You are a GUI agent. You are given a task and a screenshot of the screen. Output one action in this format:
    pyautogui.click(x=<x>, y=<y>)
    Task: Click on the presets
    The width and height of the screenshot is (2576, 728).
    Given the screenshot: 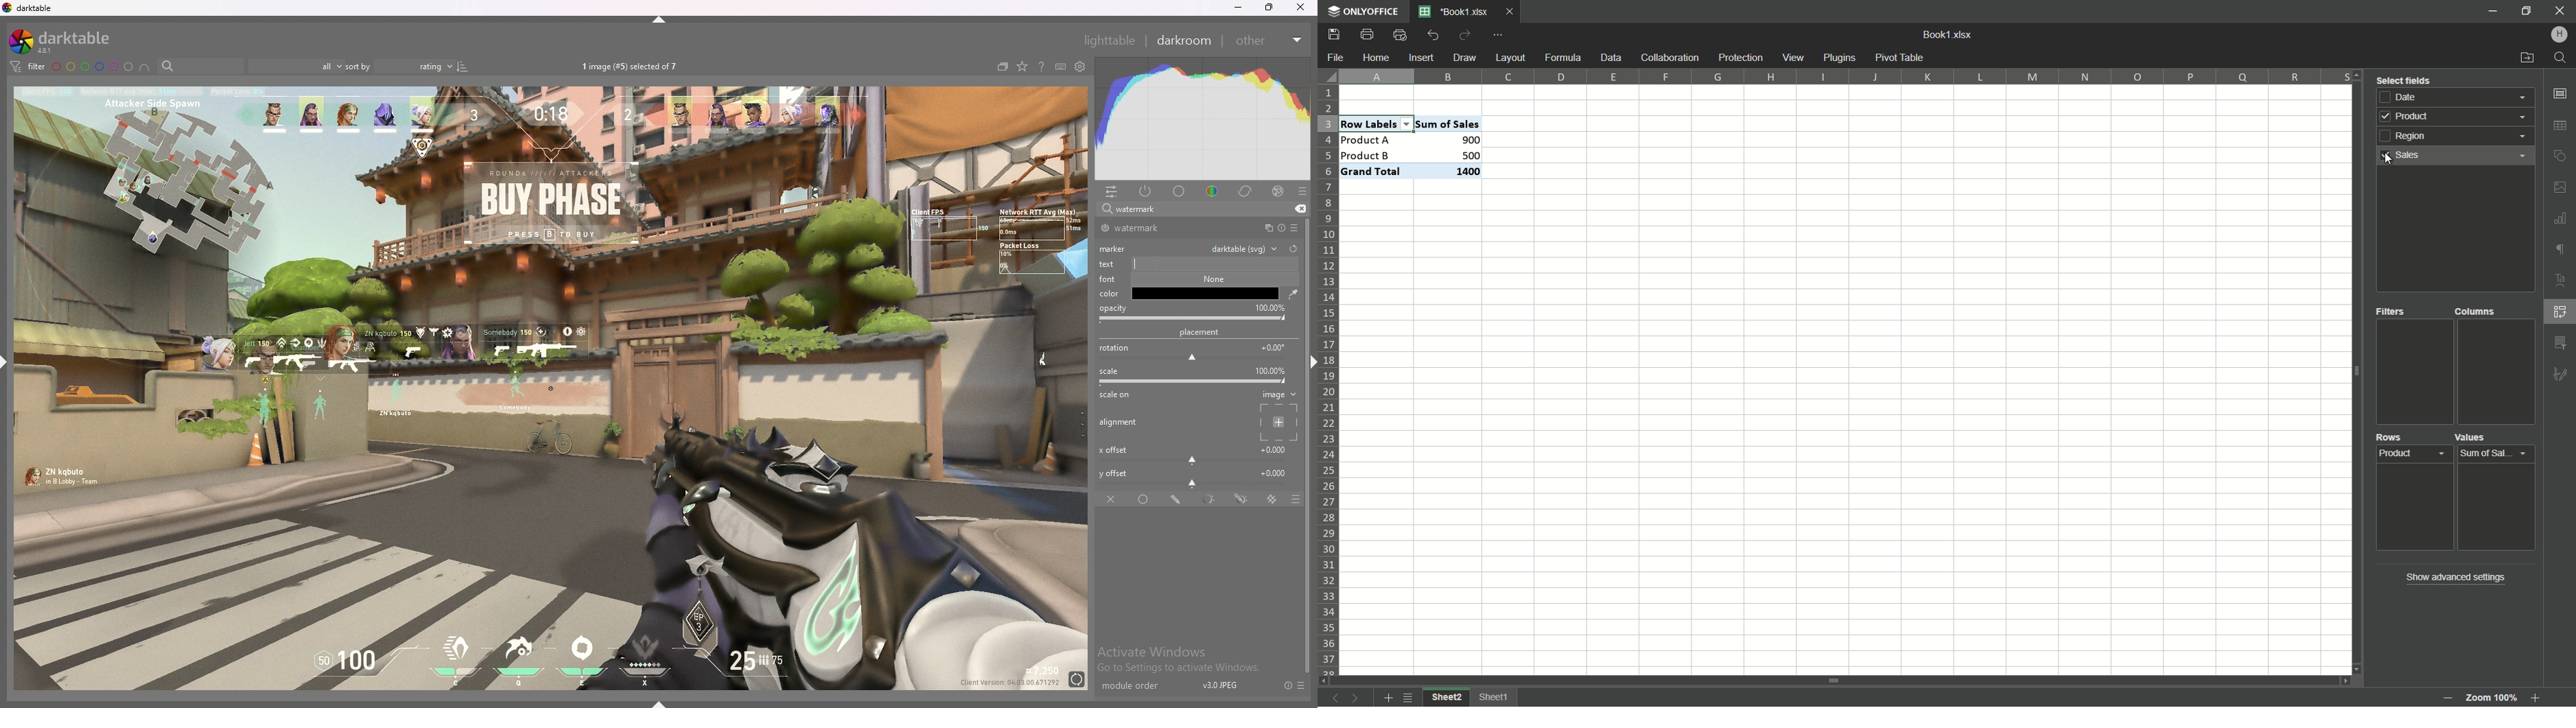 What is the action you would take?
    pyautogui.click(x=1294, y=228)
    